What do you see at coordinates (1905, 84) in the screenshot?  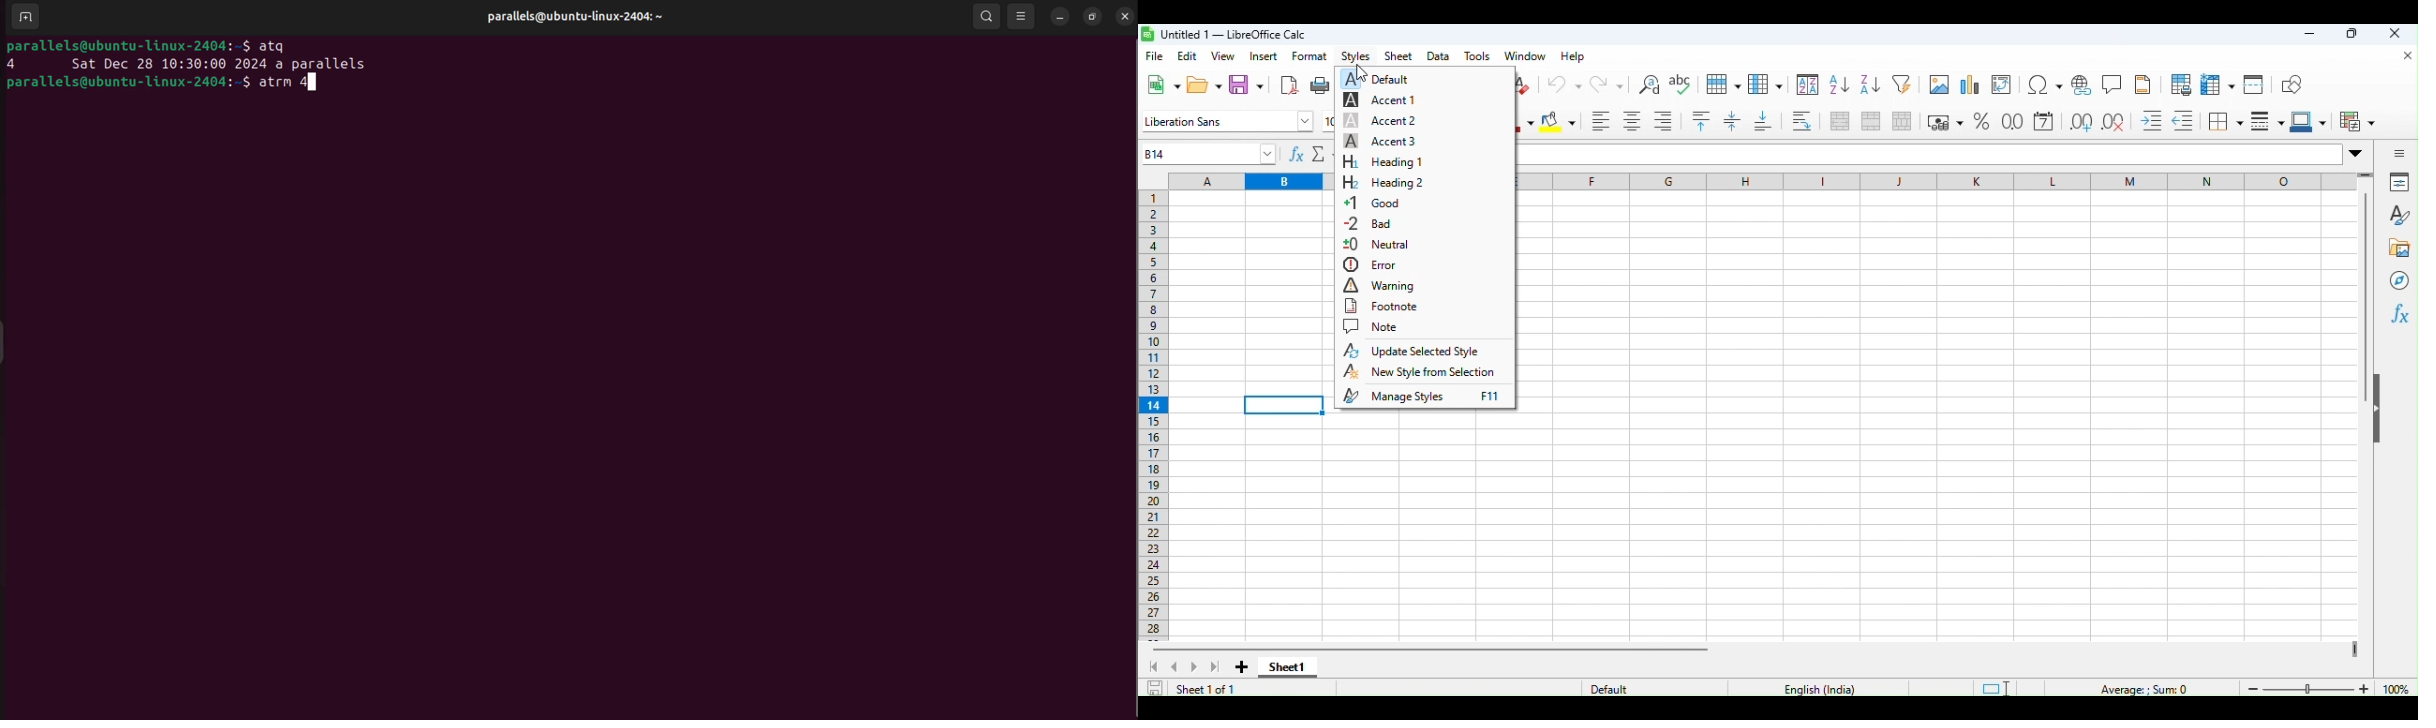 I see `Filter` at bounding box center [1905, 84].